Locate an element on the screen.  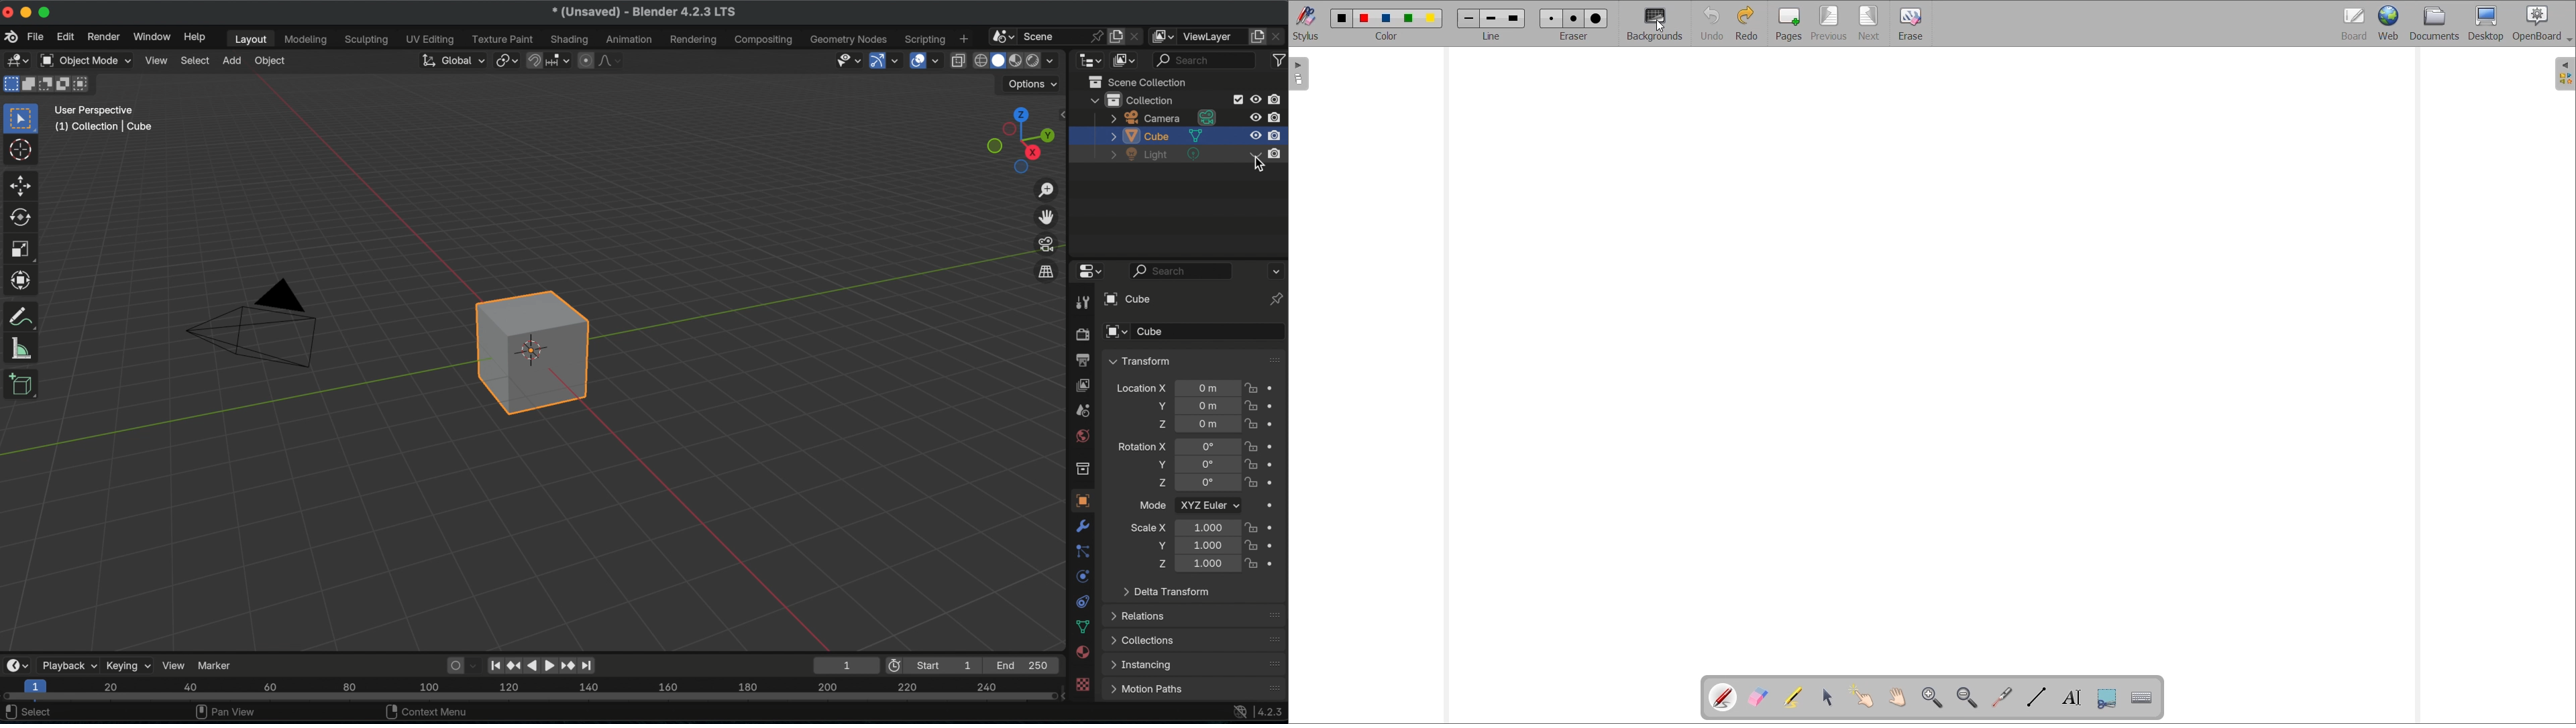
location x  is located at coordinates (1140, 387).